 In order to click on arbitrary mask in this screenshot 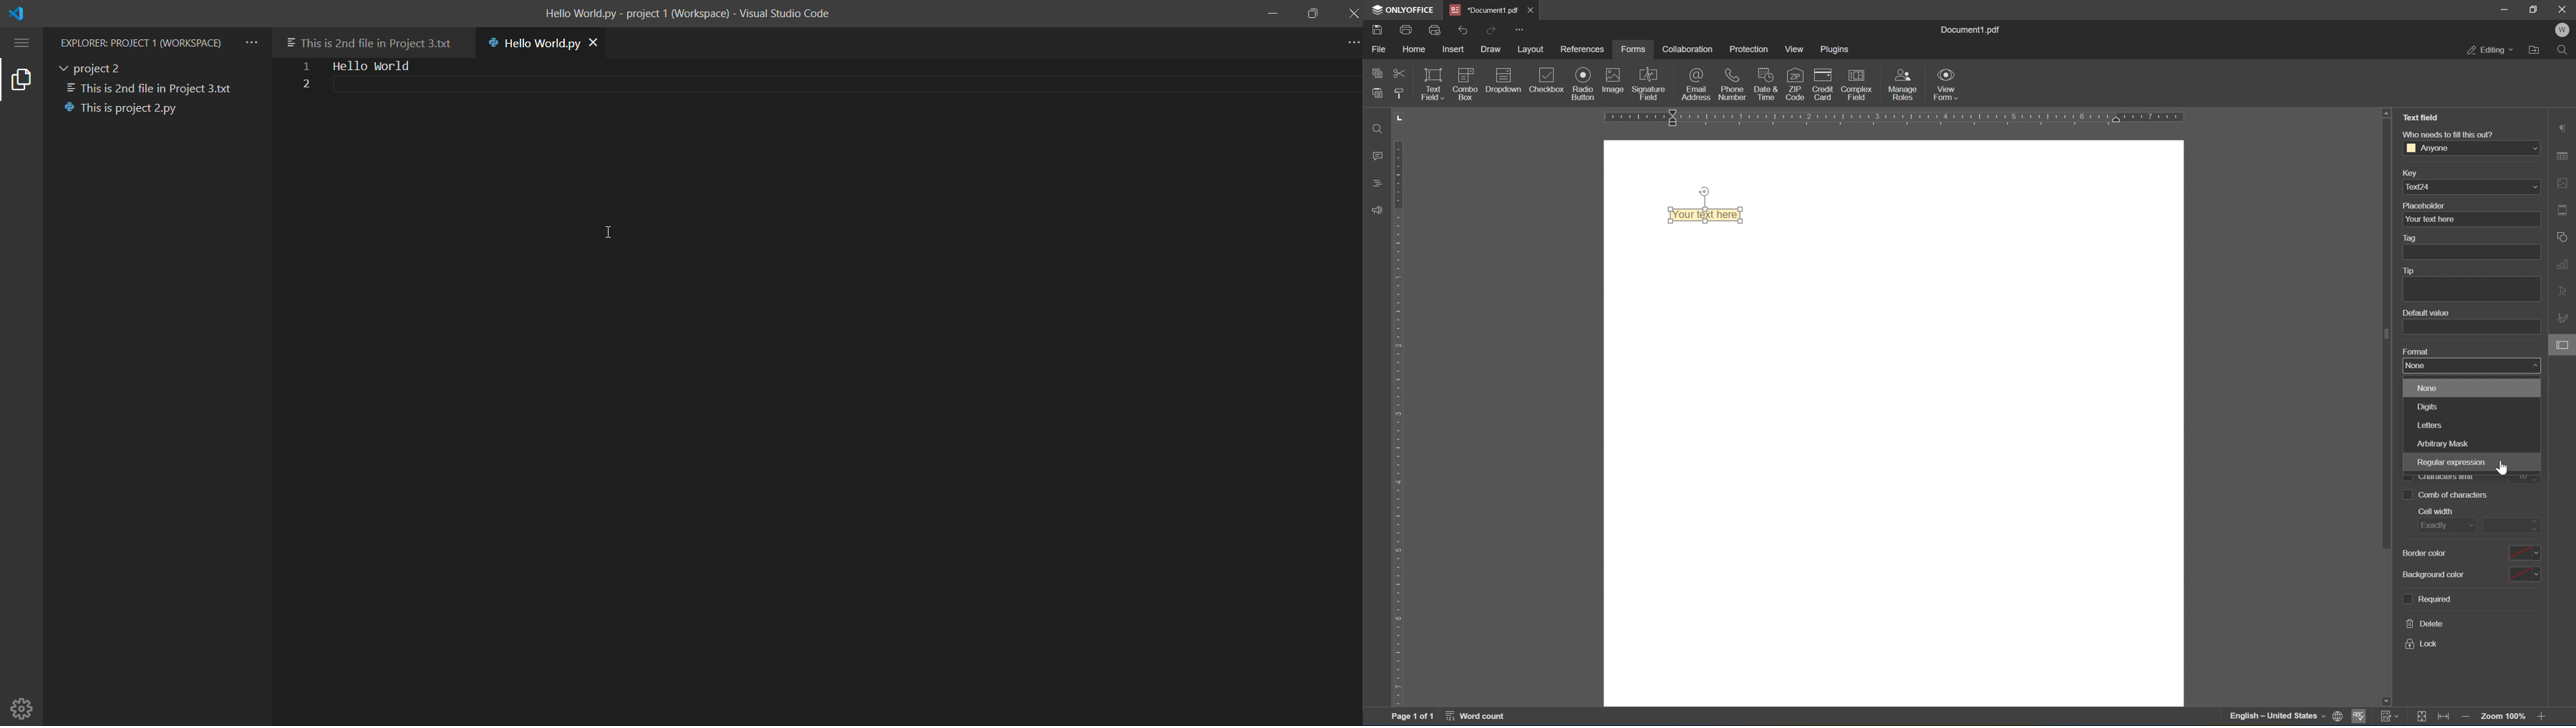, I will do `click(2471, 442)`.